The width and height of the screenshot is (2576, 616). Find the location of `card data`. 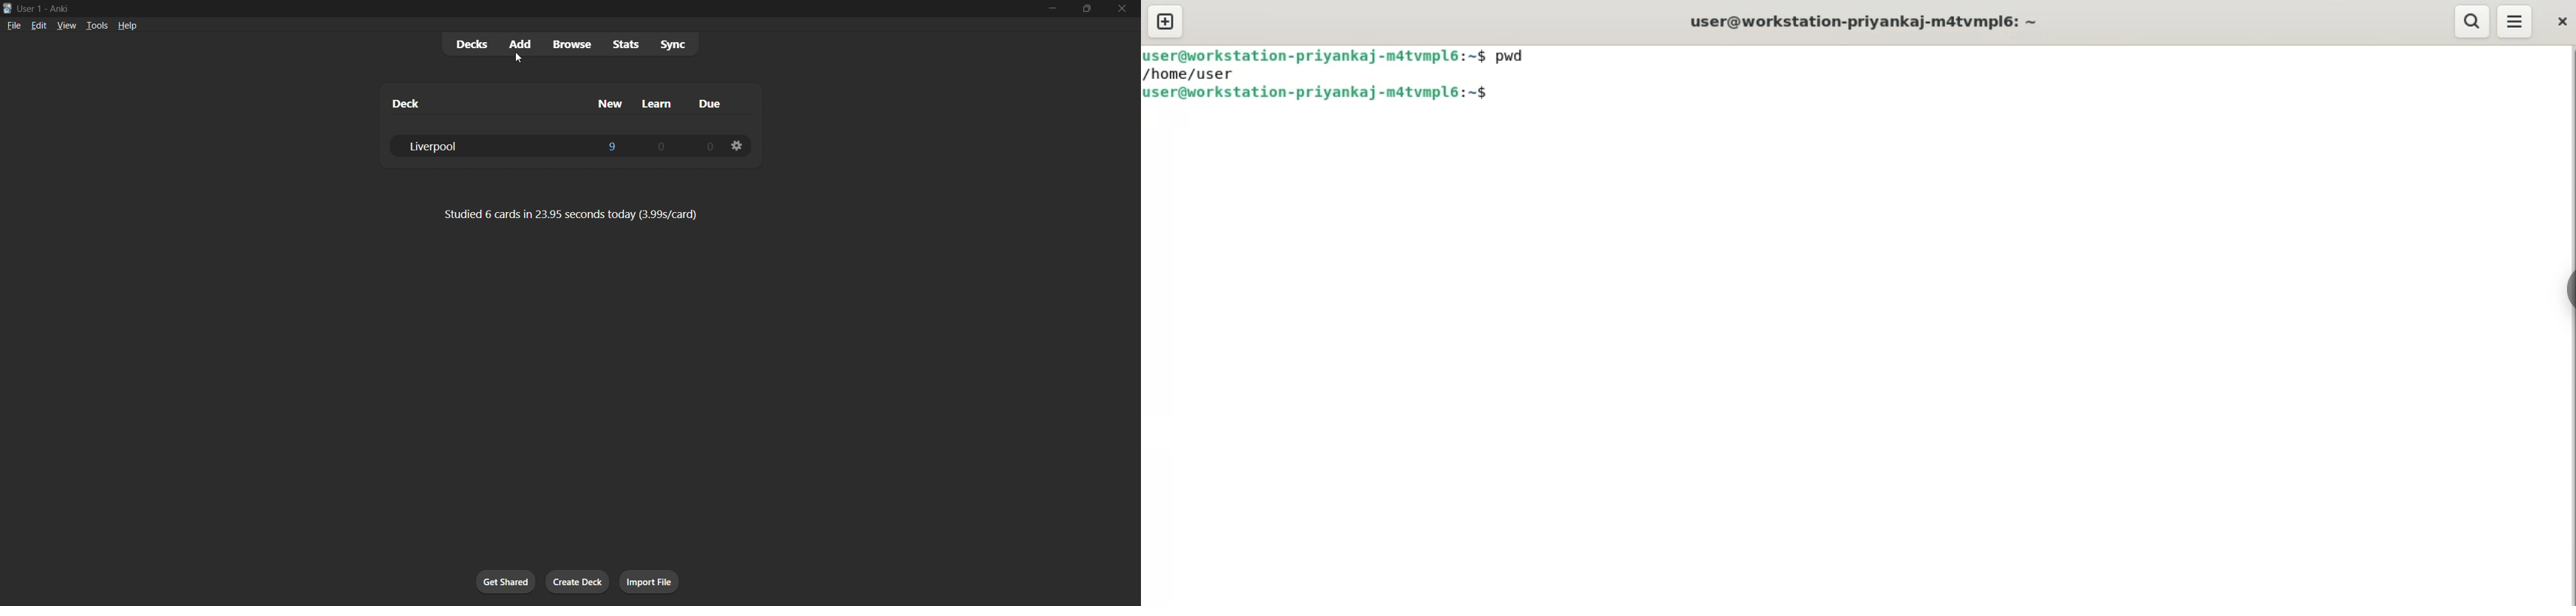

card data is located at coordinates (568, 216).